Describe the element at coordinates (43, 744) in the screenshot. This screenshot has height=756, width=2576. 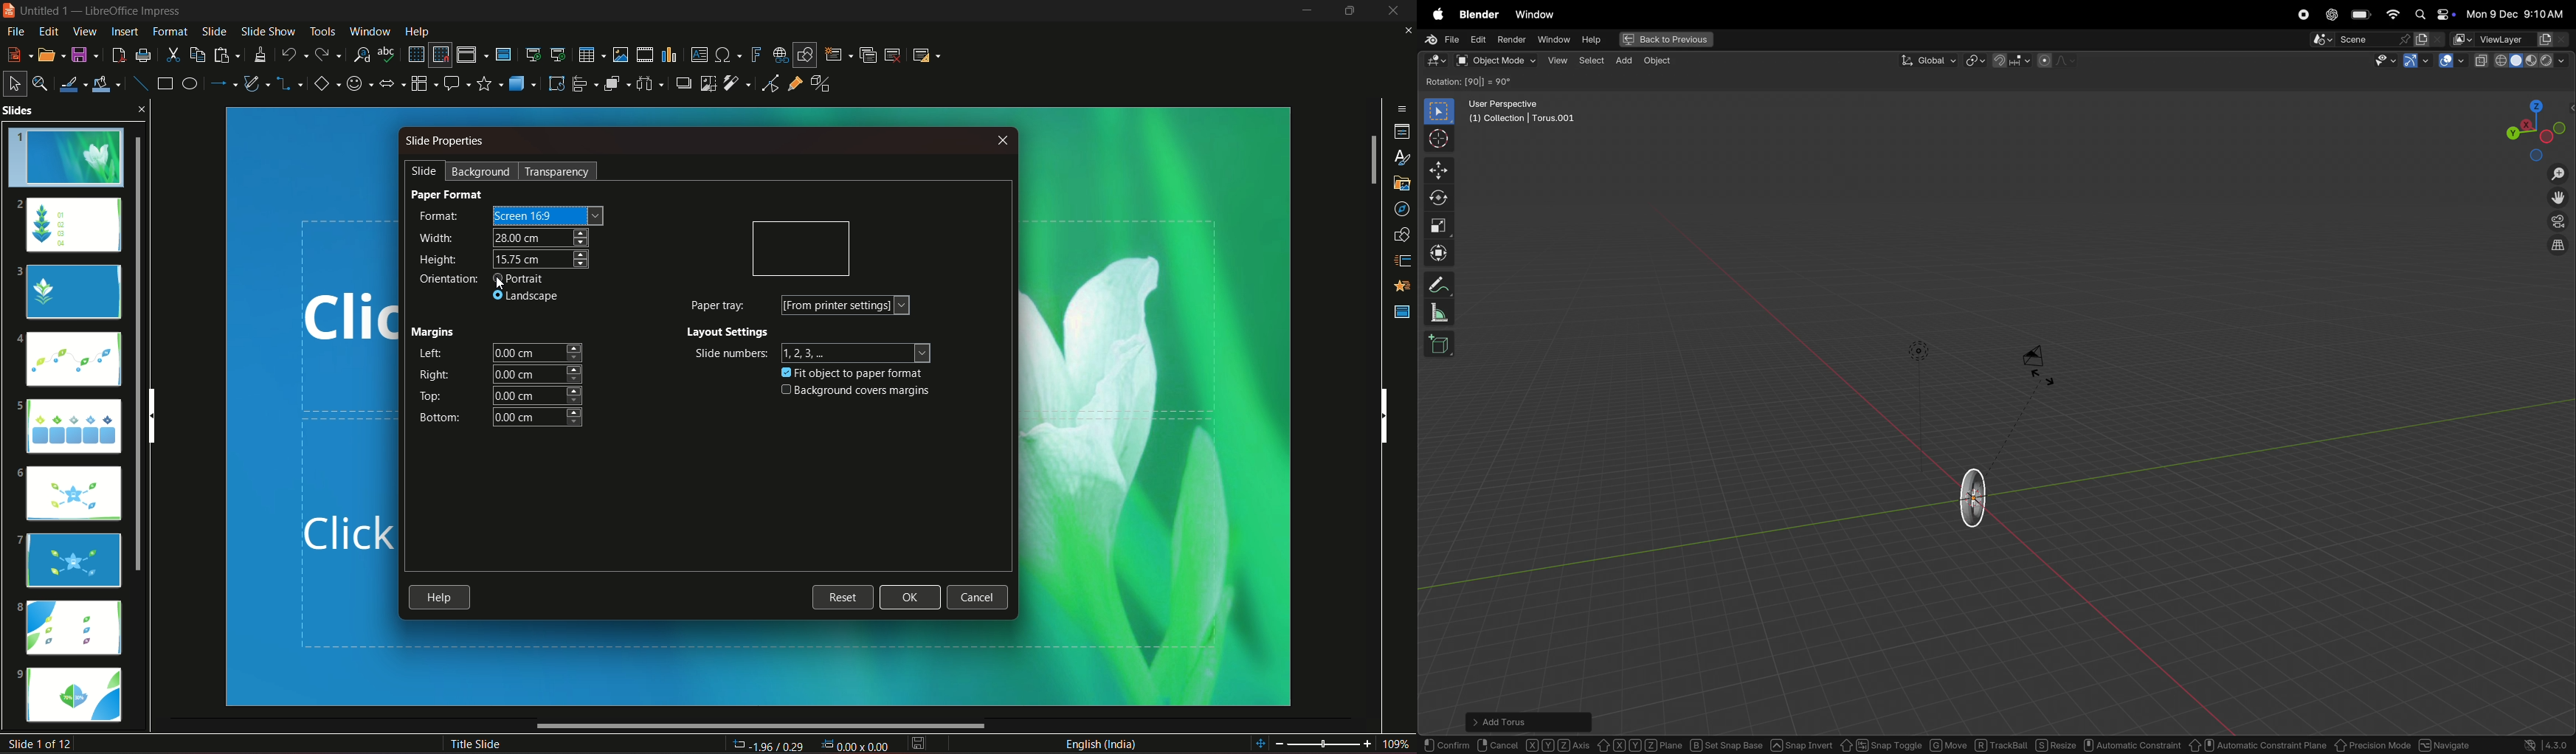
I see `slide number` at that location.